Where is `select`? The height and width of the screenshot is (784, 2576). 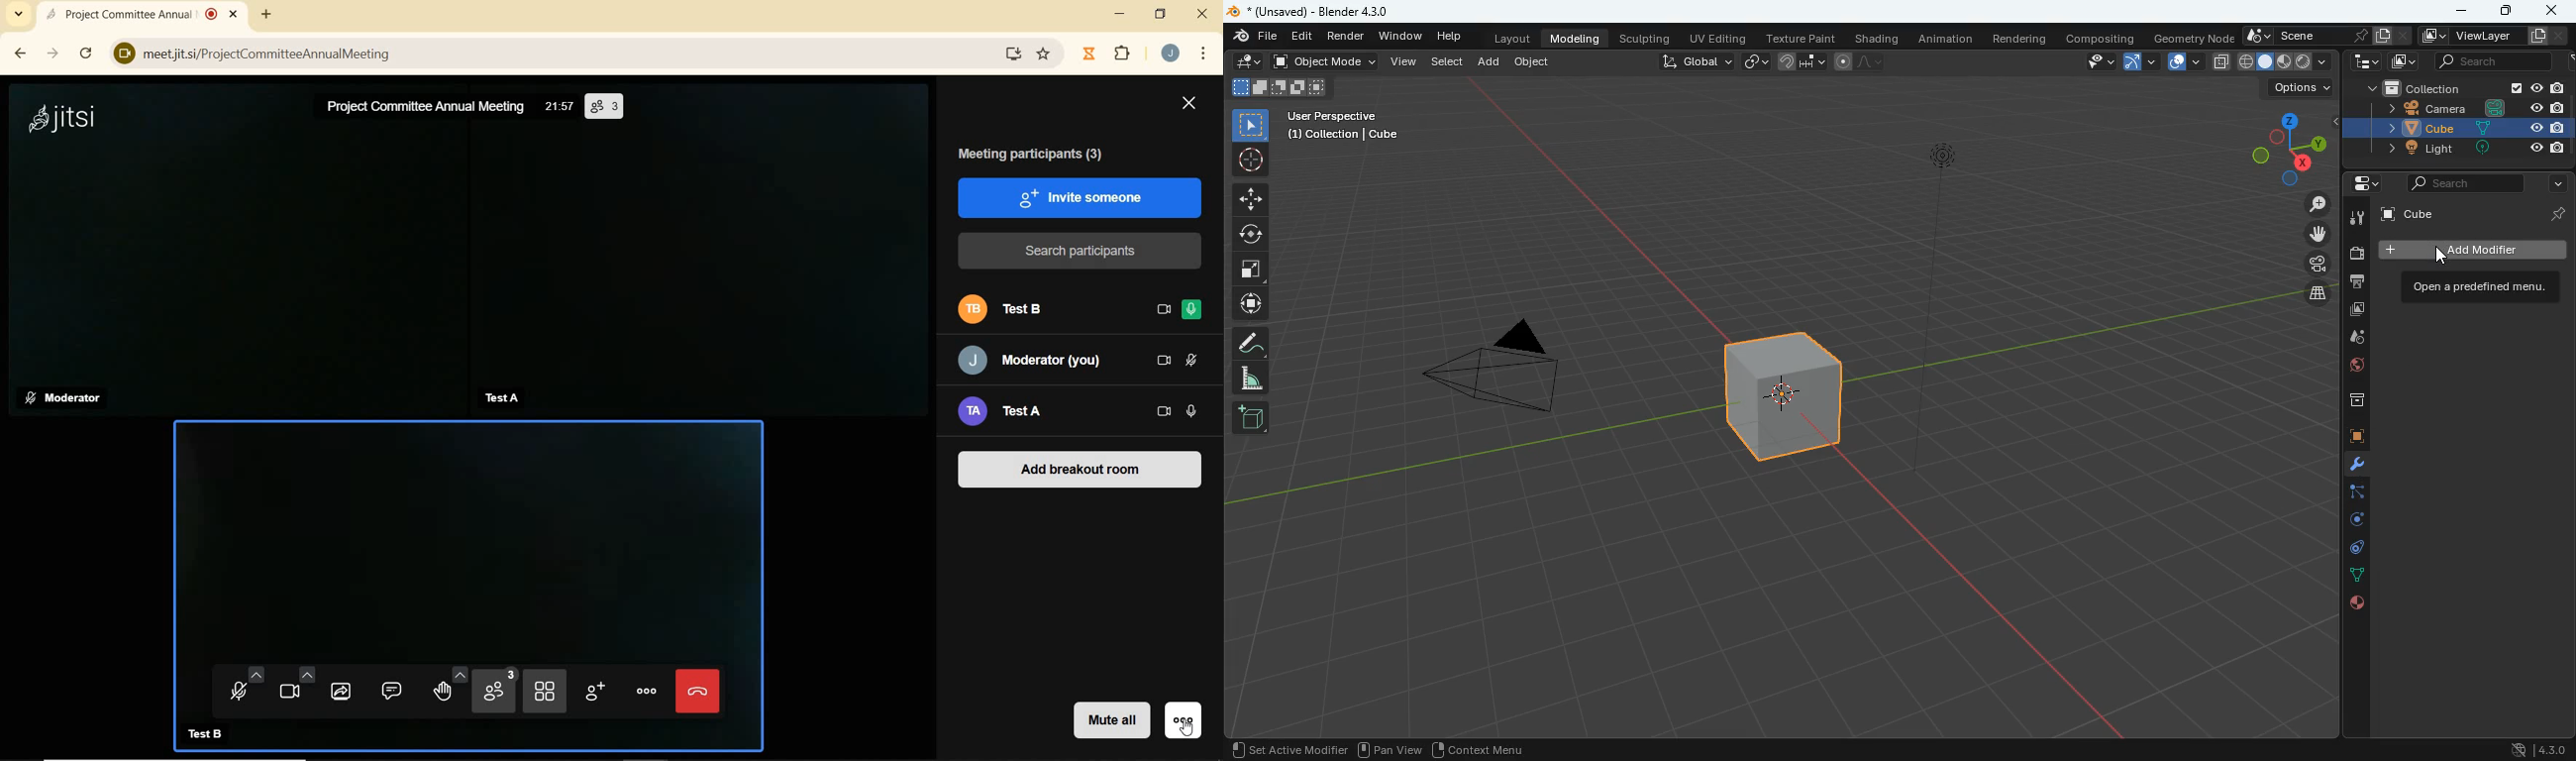 select is located at coordinates (1448, 61).